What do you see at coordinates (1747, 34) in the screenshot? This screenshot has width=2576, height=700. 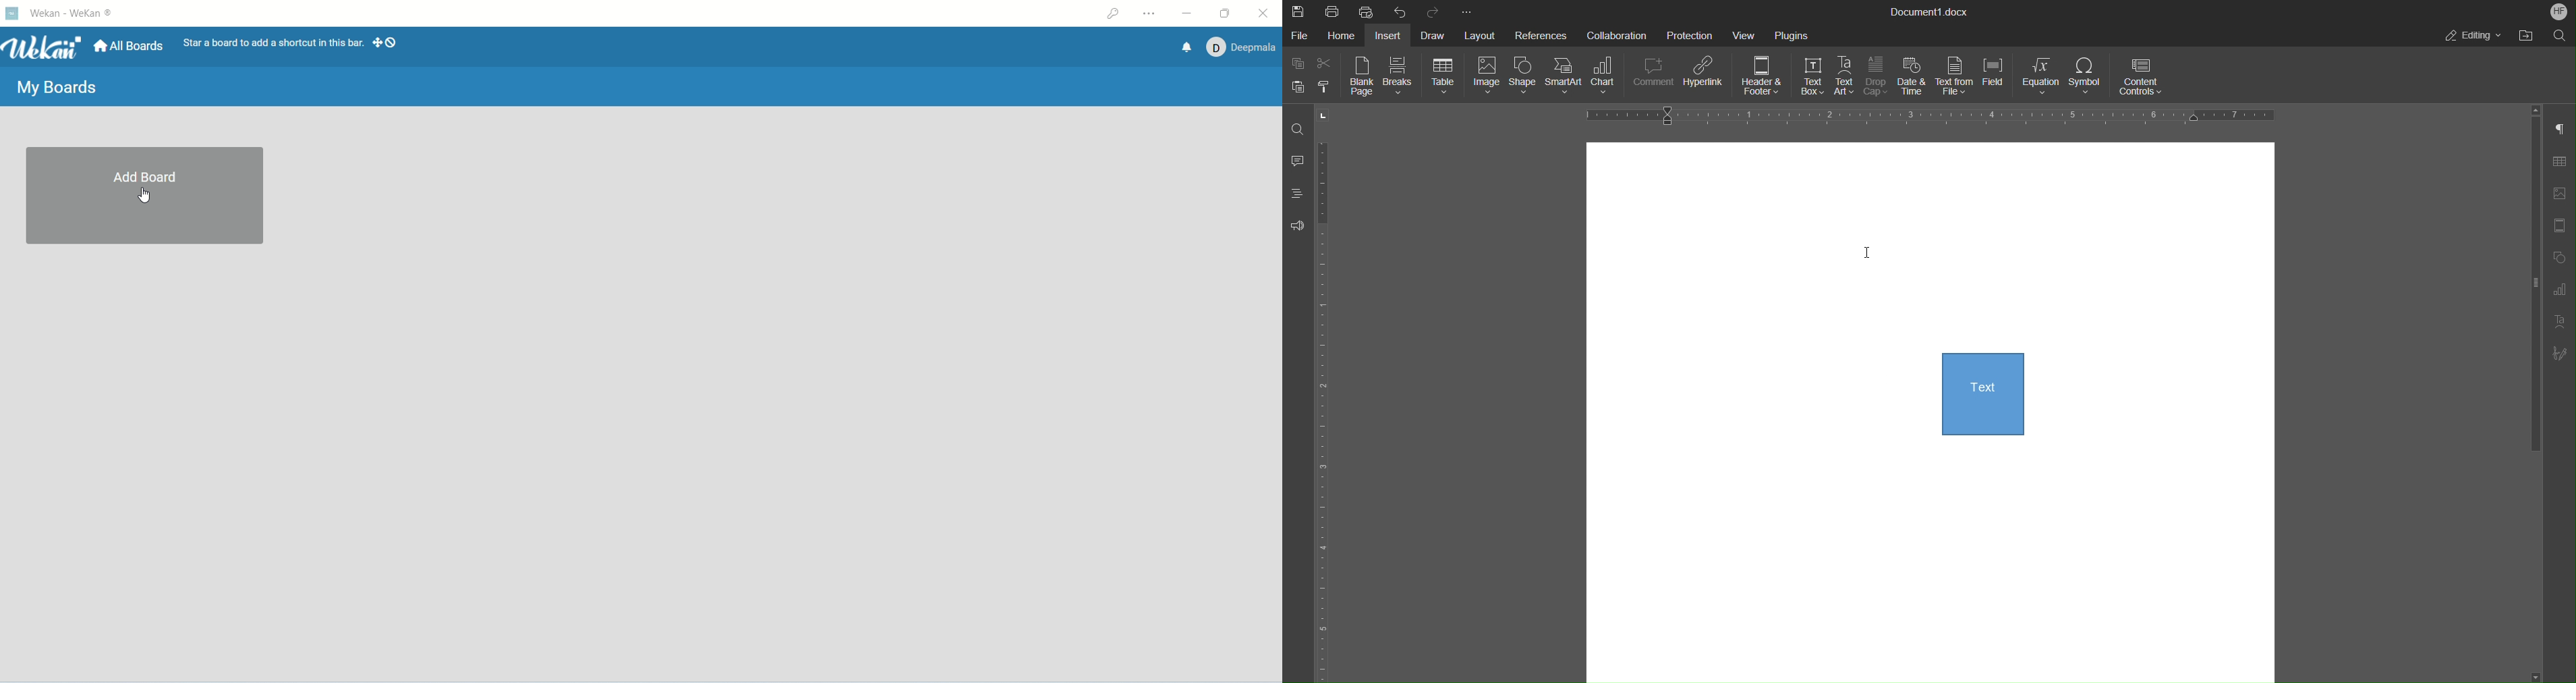 I see `View` at bounding box center [1747, 34].